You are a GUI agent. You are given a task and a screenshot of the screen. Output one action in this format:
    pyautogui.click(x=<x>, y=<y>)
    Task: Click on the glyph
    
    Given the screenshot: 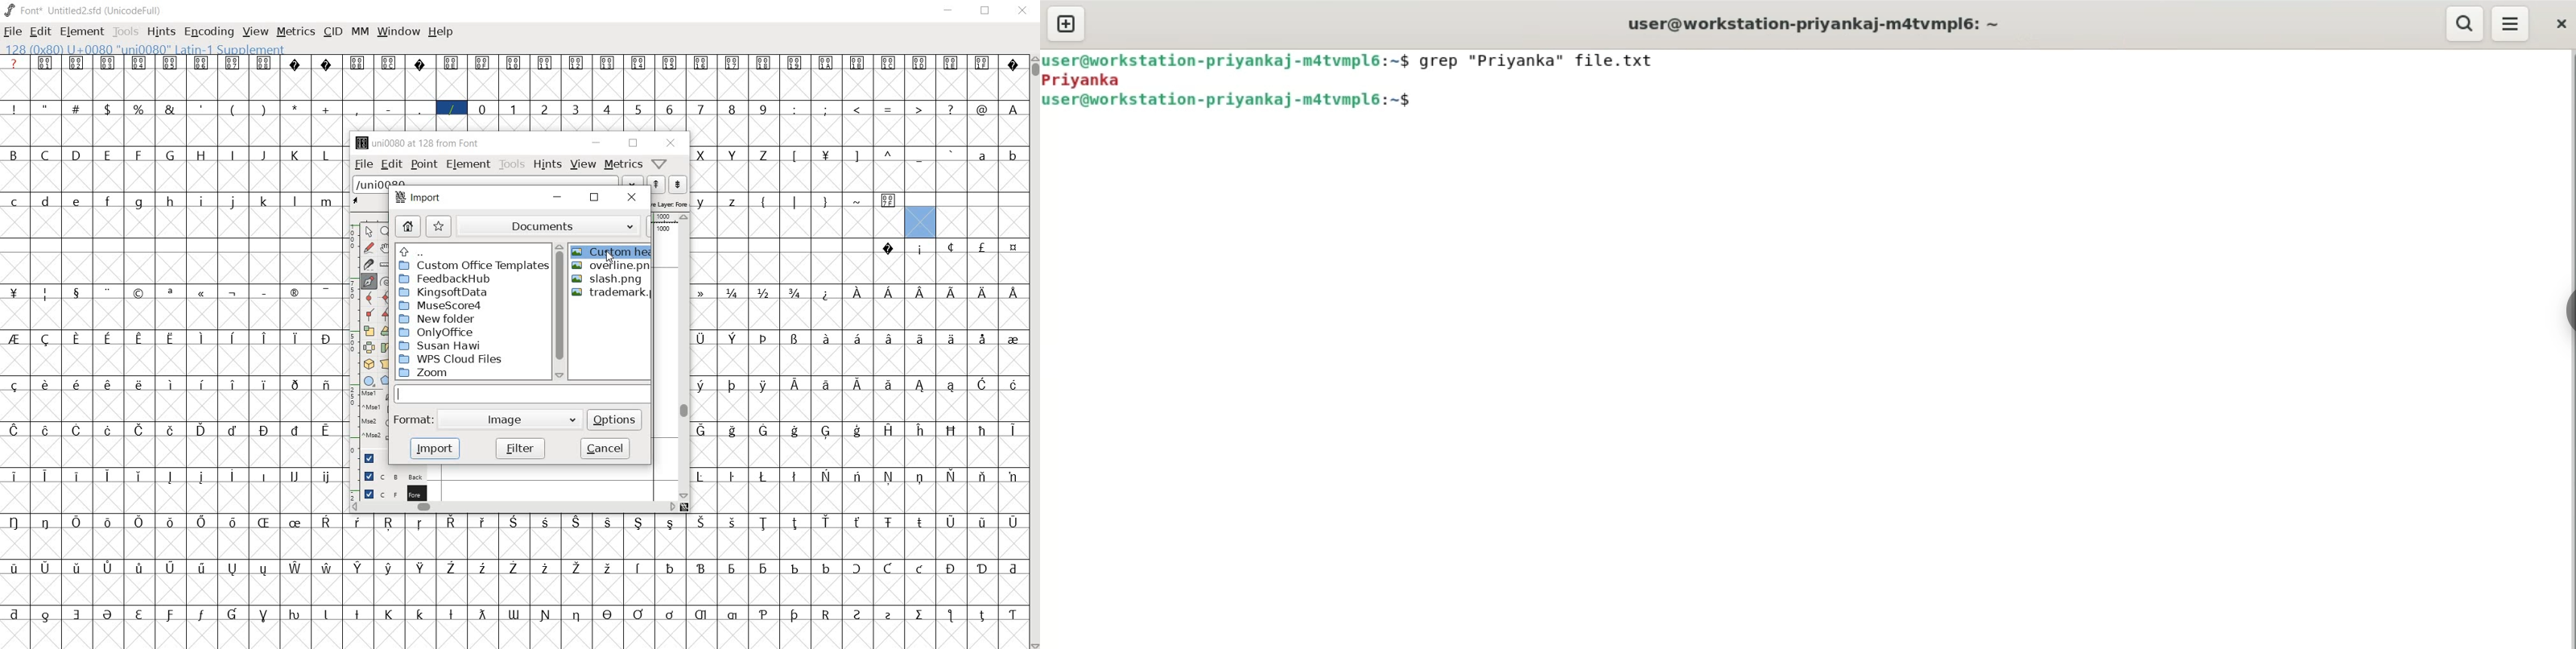 What is the action you would take?
    pyautogui.click(x=201, y=64)
    